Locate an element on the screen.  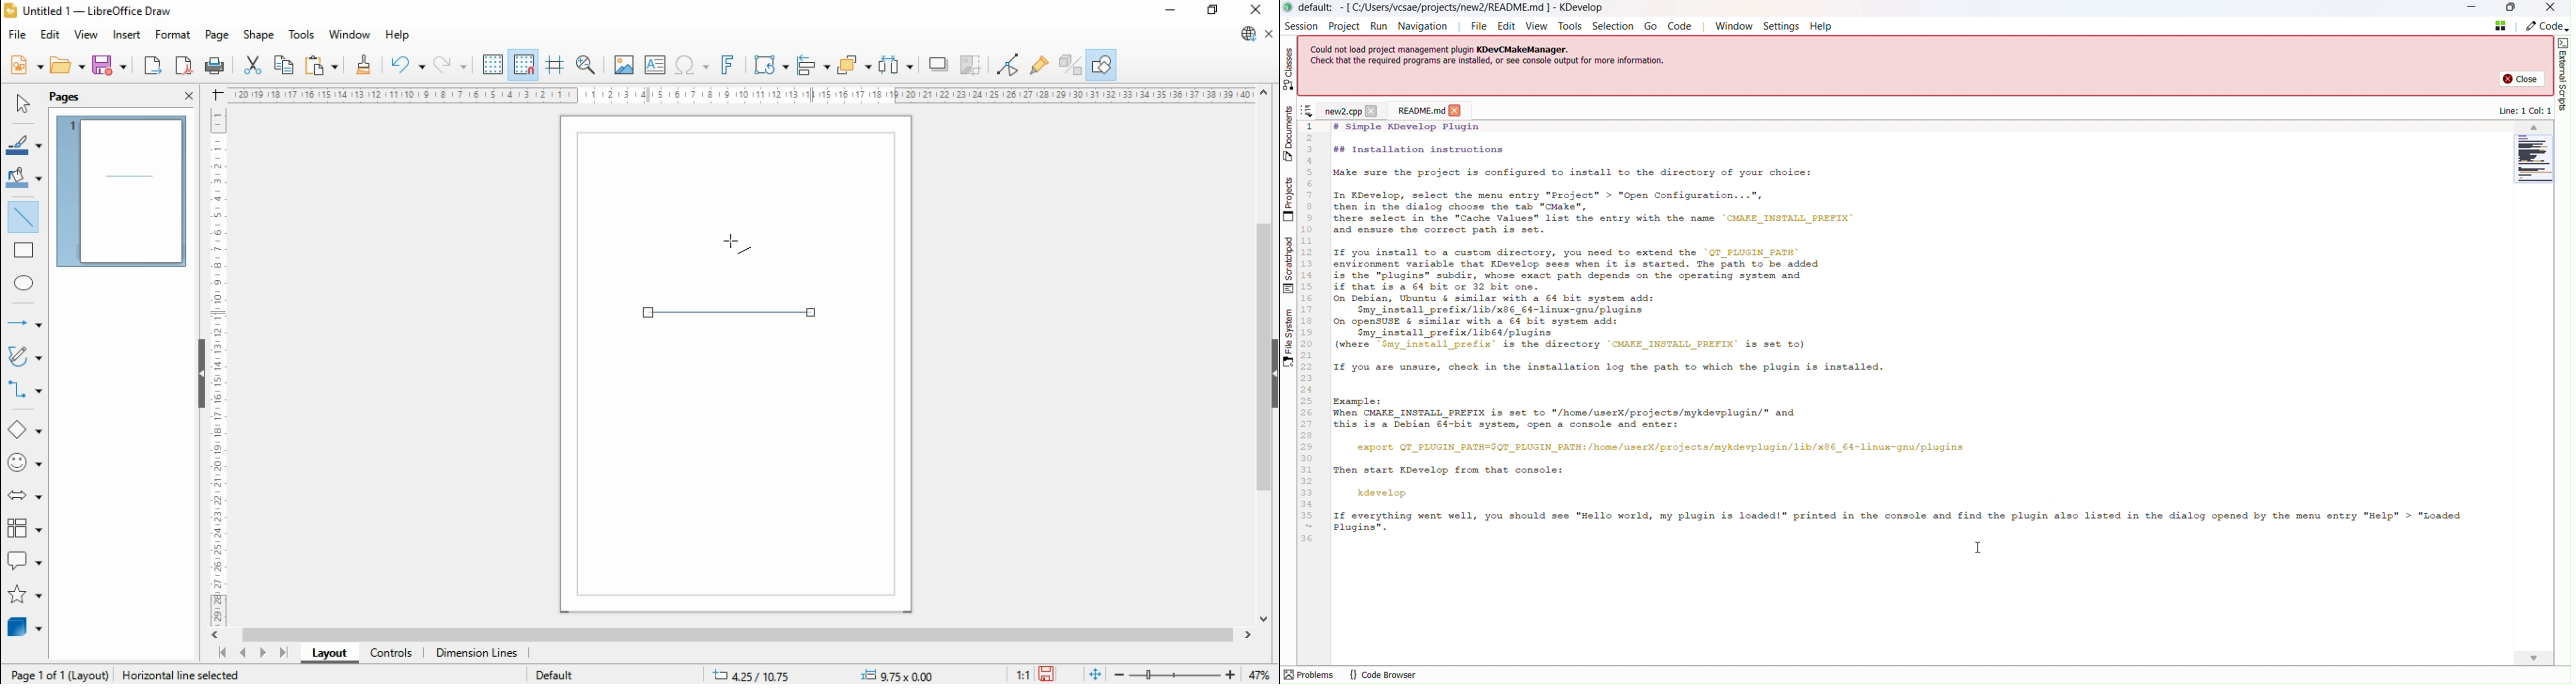
 is located at coordinates (179, 673).